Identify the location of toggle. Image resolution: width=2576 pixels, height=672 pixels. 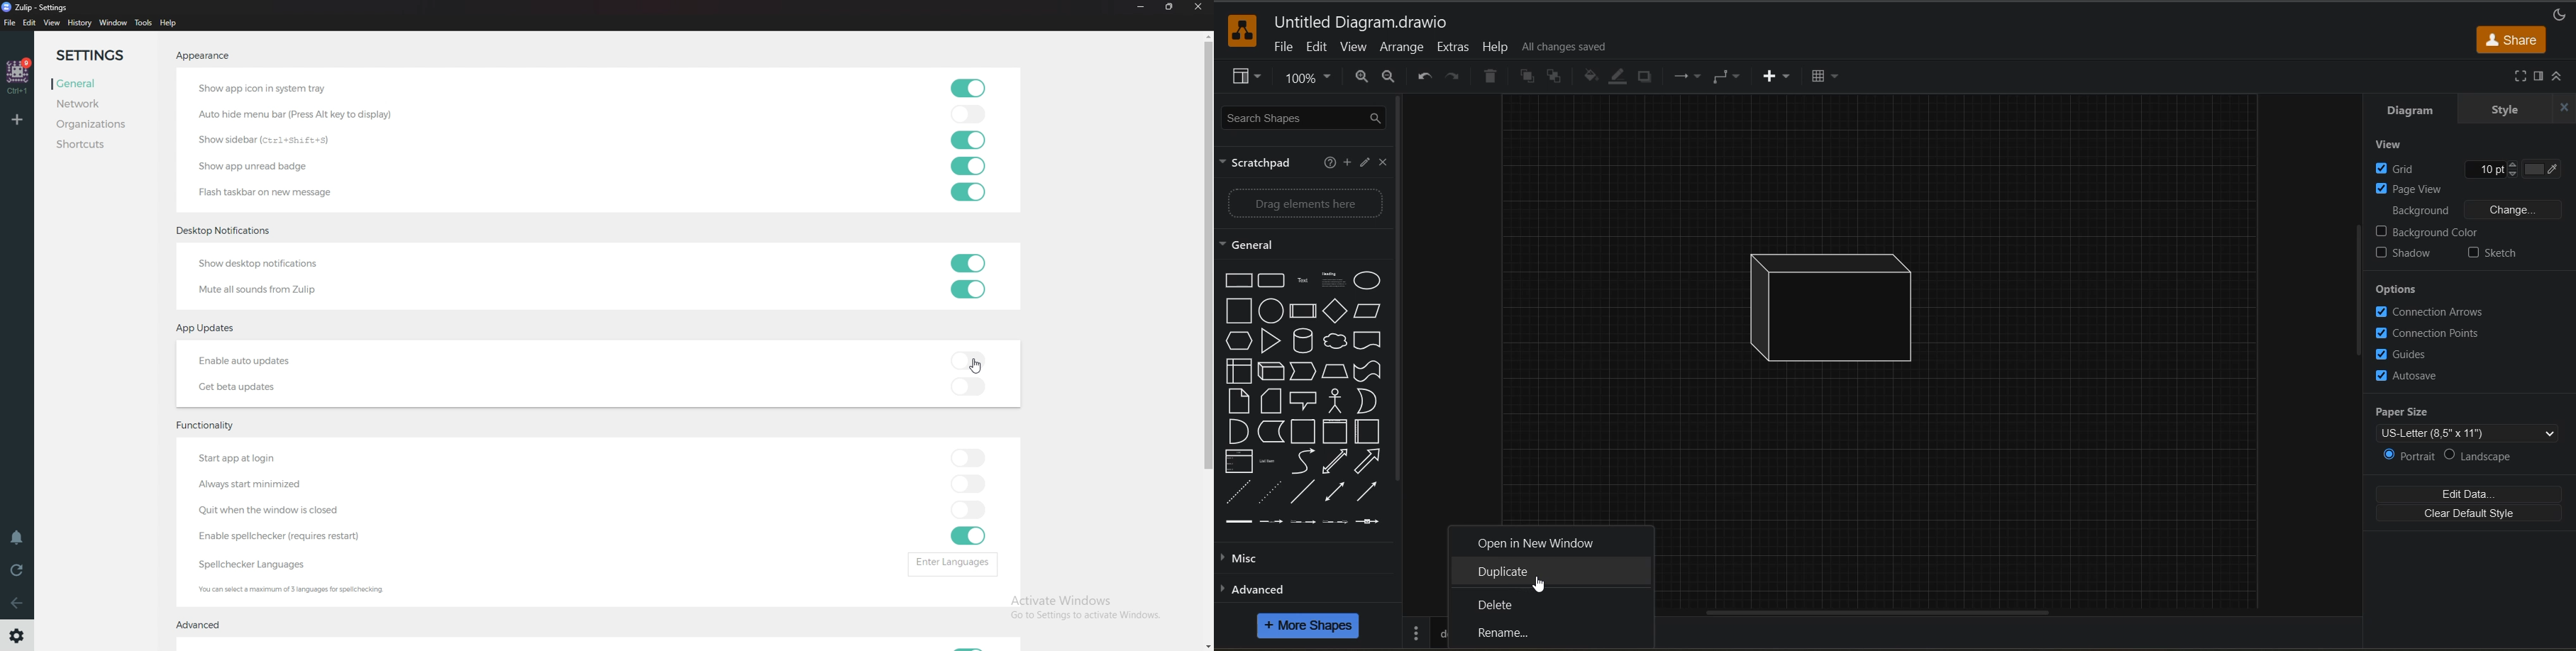
(965, 138).